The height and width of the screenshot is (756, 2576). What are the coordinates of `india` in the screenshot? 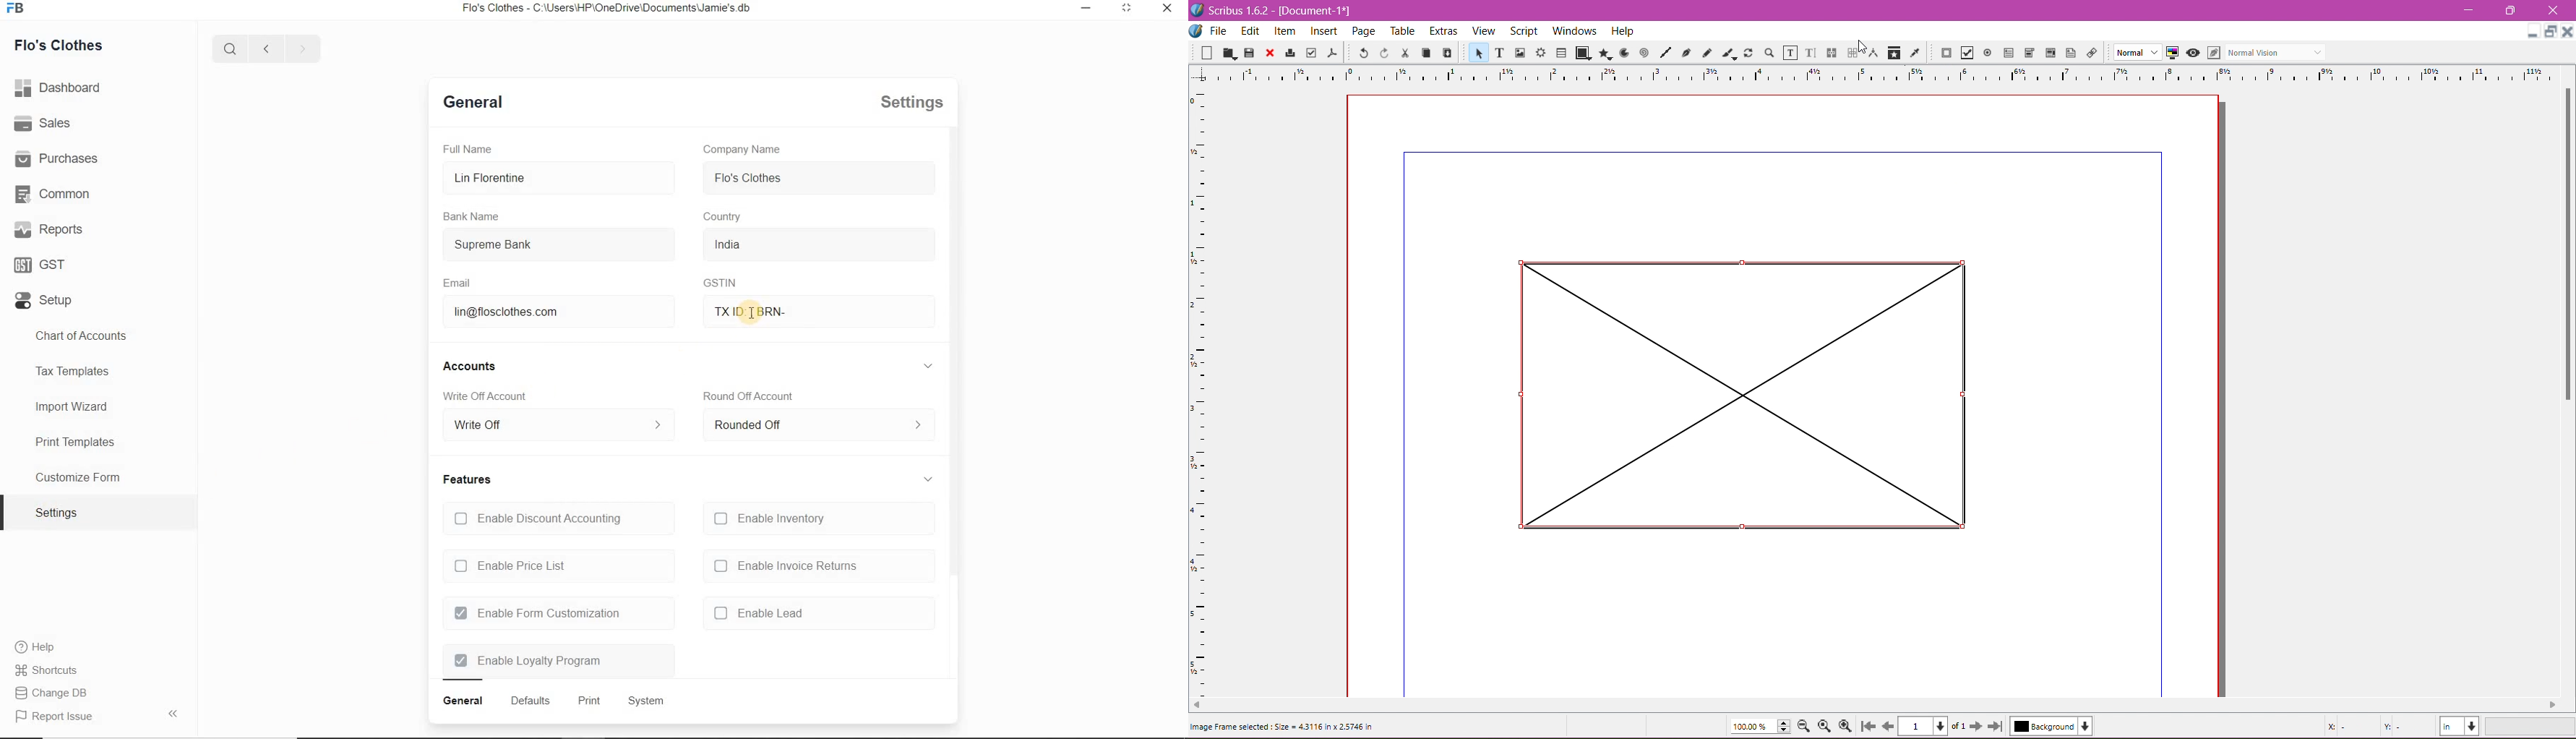 It's located at (746, 244).